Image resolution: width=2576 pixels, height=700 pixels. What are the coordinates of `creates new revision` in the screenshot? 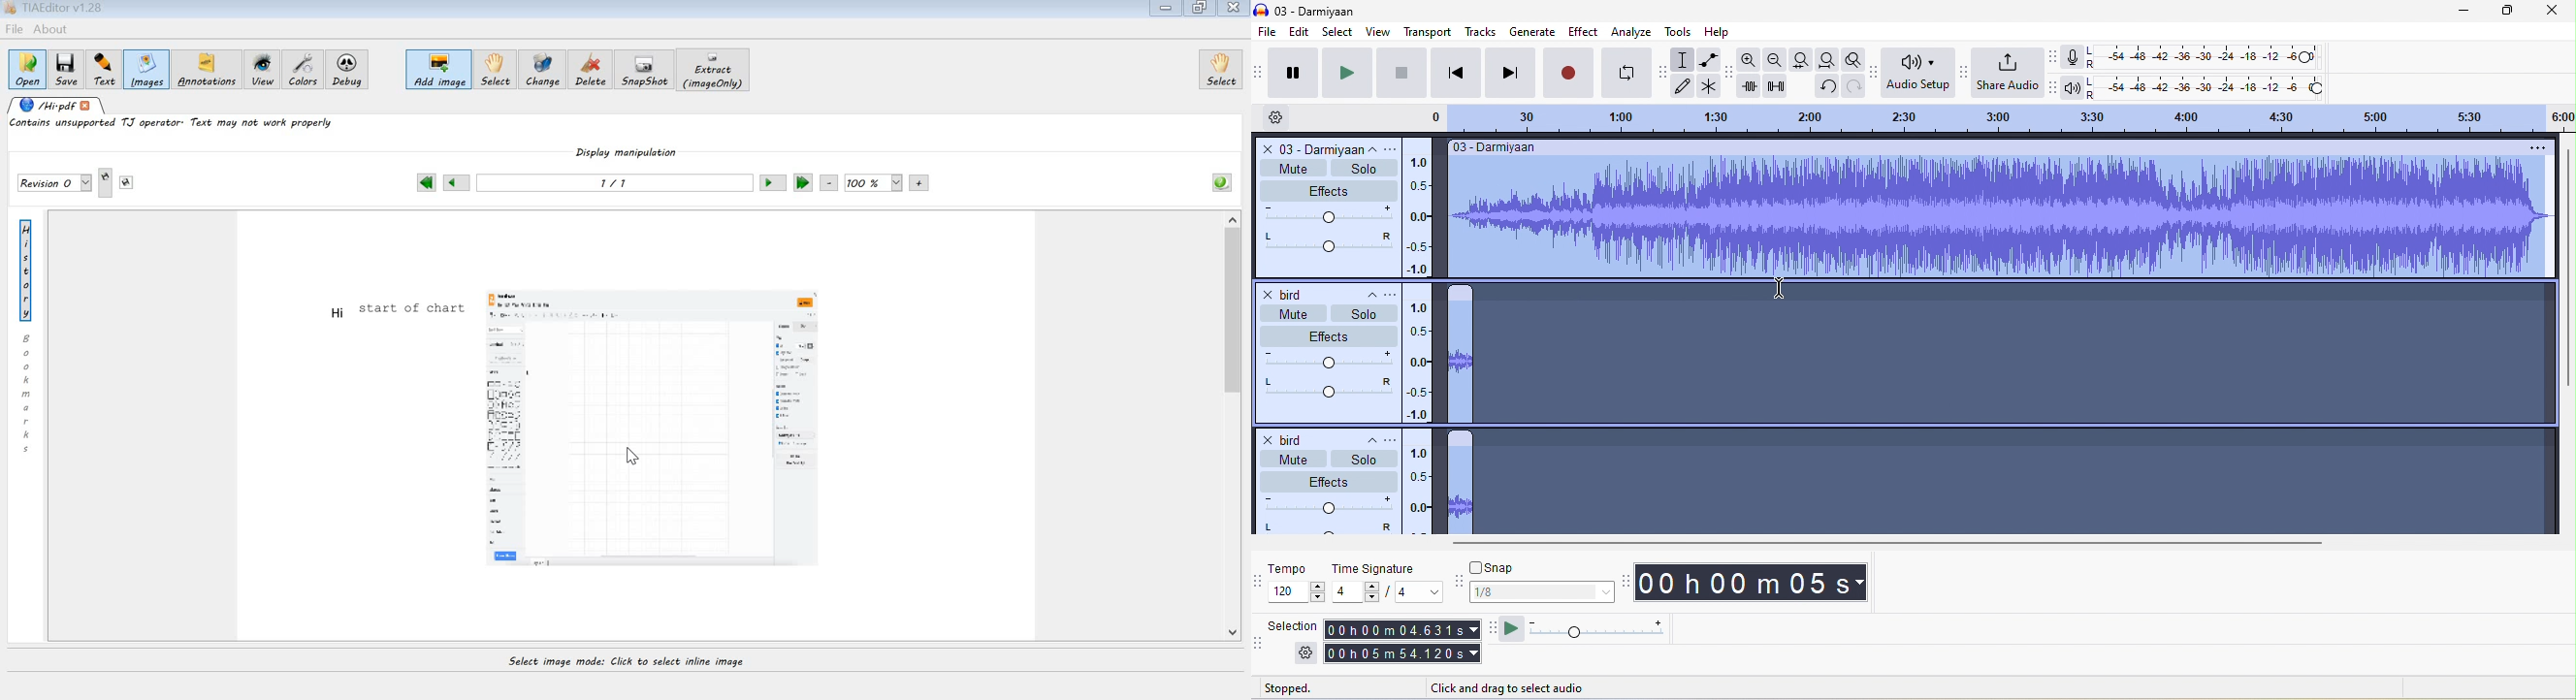 It's located at (106, 184).